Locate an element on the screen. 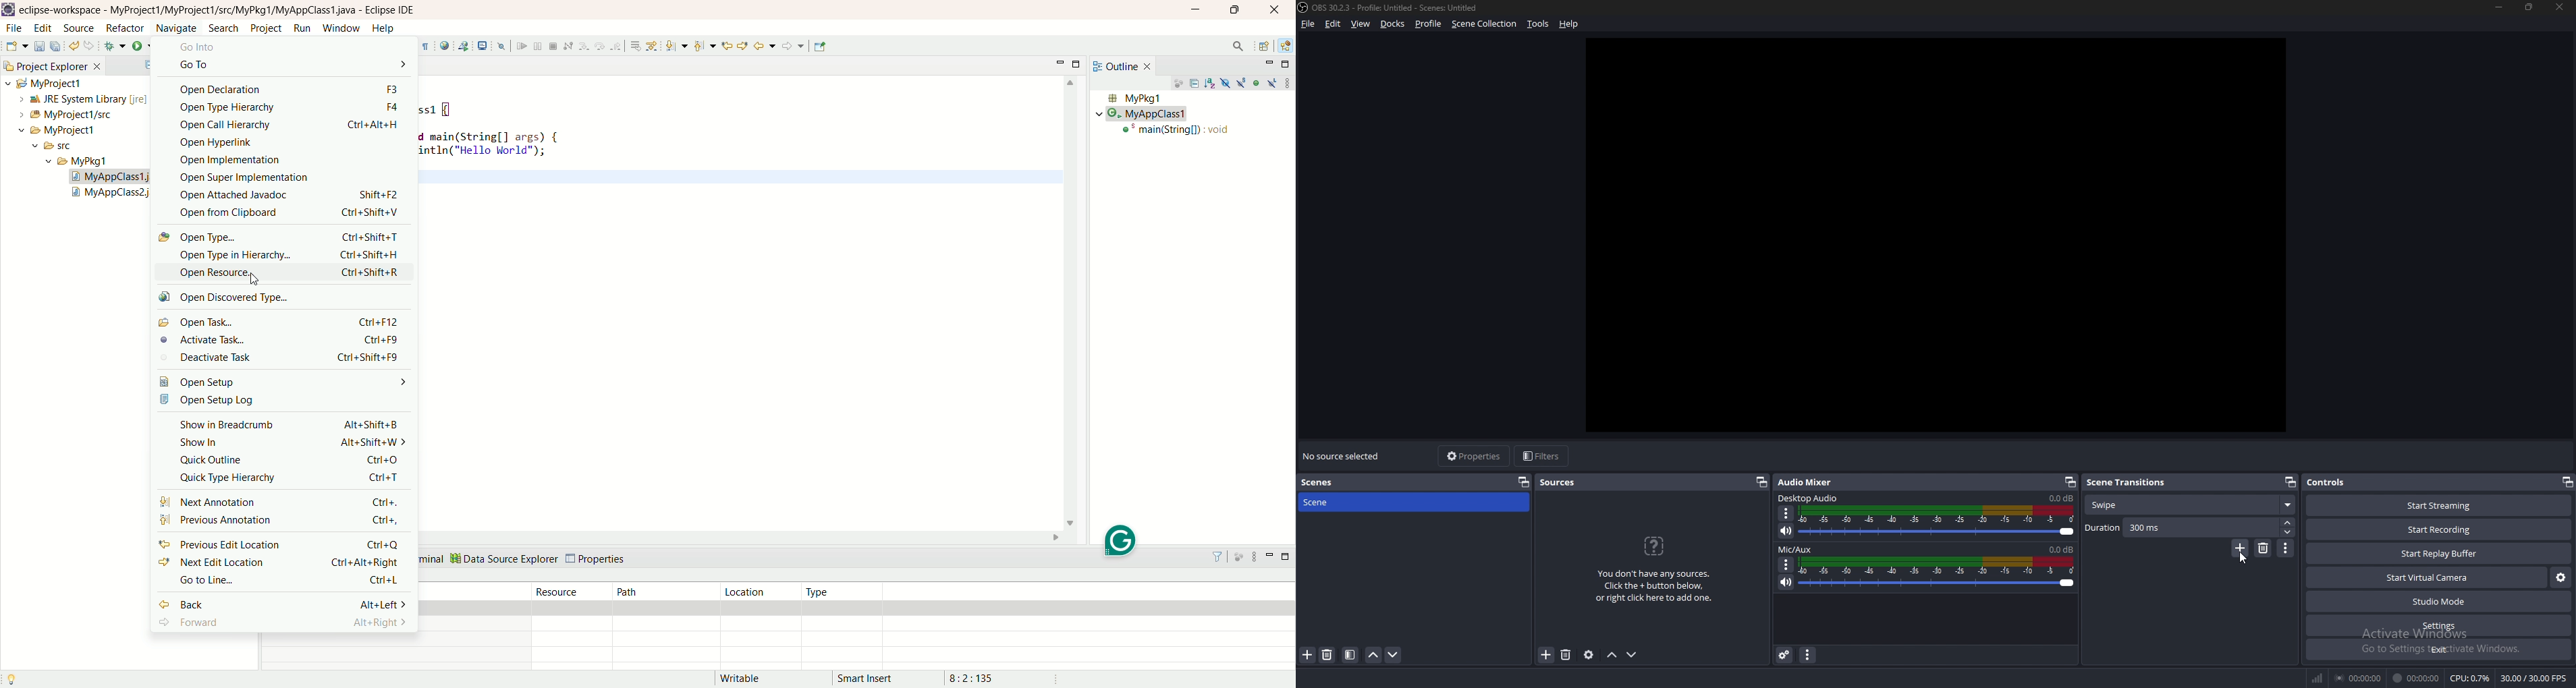 The height and width of the screenshot is (700, 2576). transition properties is located at coordinates (2287, 549).